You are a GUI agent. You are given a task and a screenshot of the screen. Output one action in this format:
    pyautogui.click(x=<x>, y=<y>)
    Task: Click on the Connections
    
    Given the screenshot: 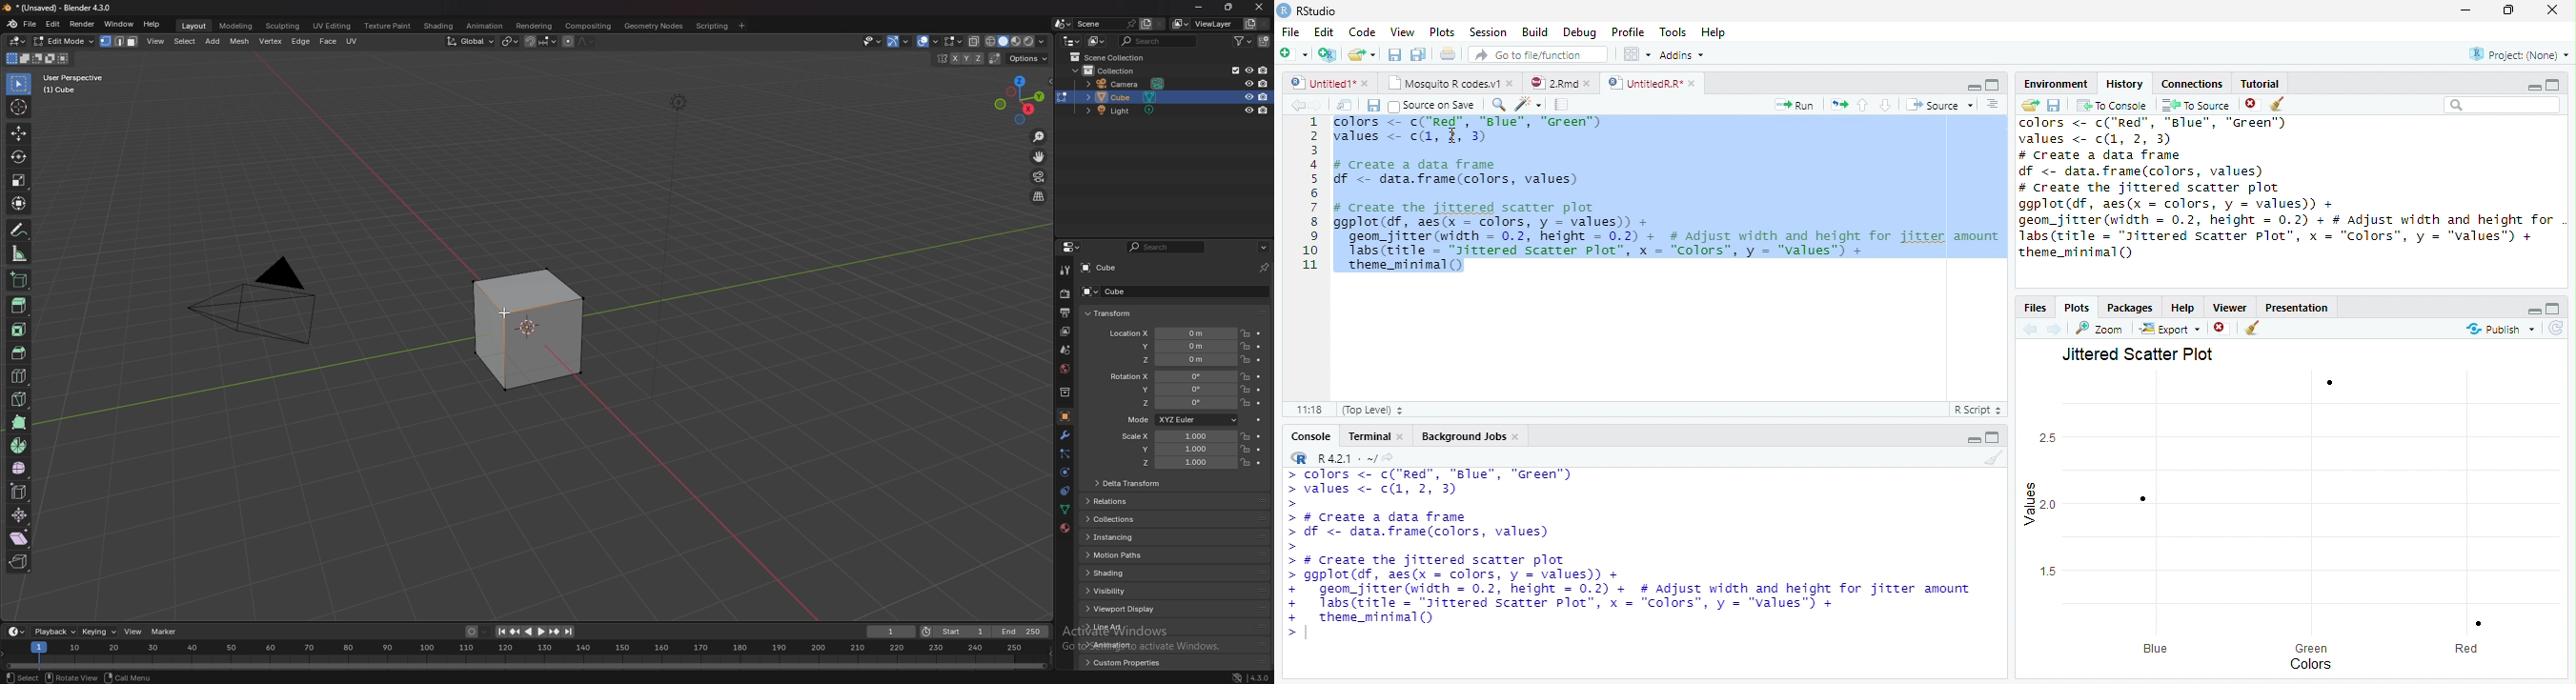 What is the action you would take?
    pyautogui.click(x=2192, y=84)
    